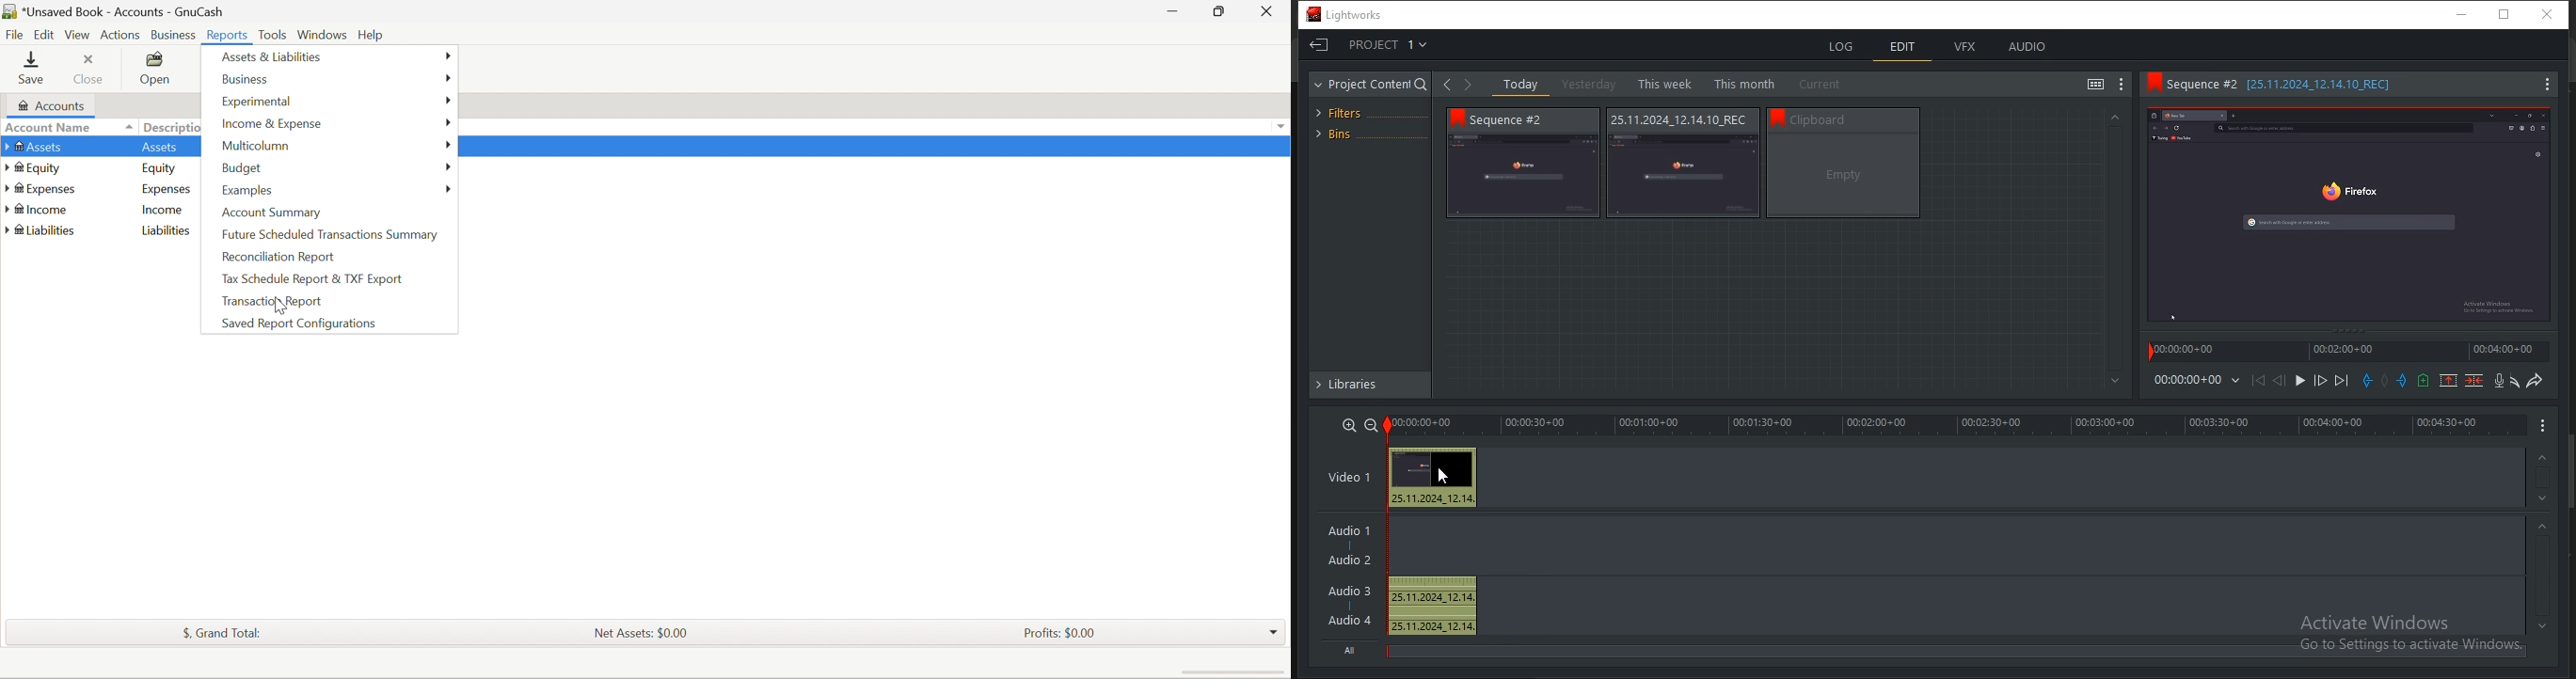 The image size is (2576, 700). Describe the element at coordinates (79, 36) in the screenshot. I see `View` at that location.